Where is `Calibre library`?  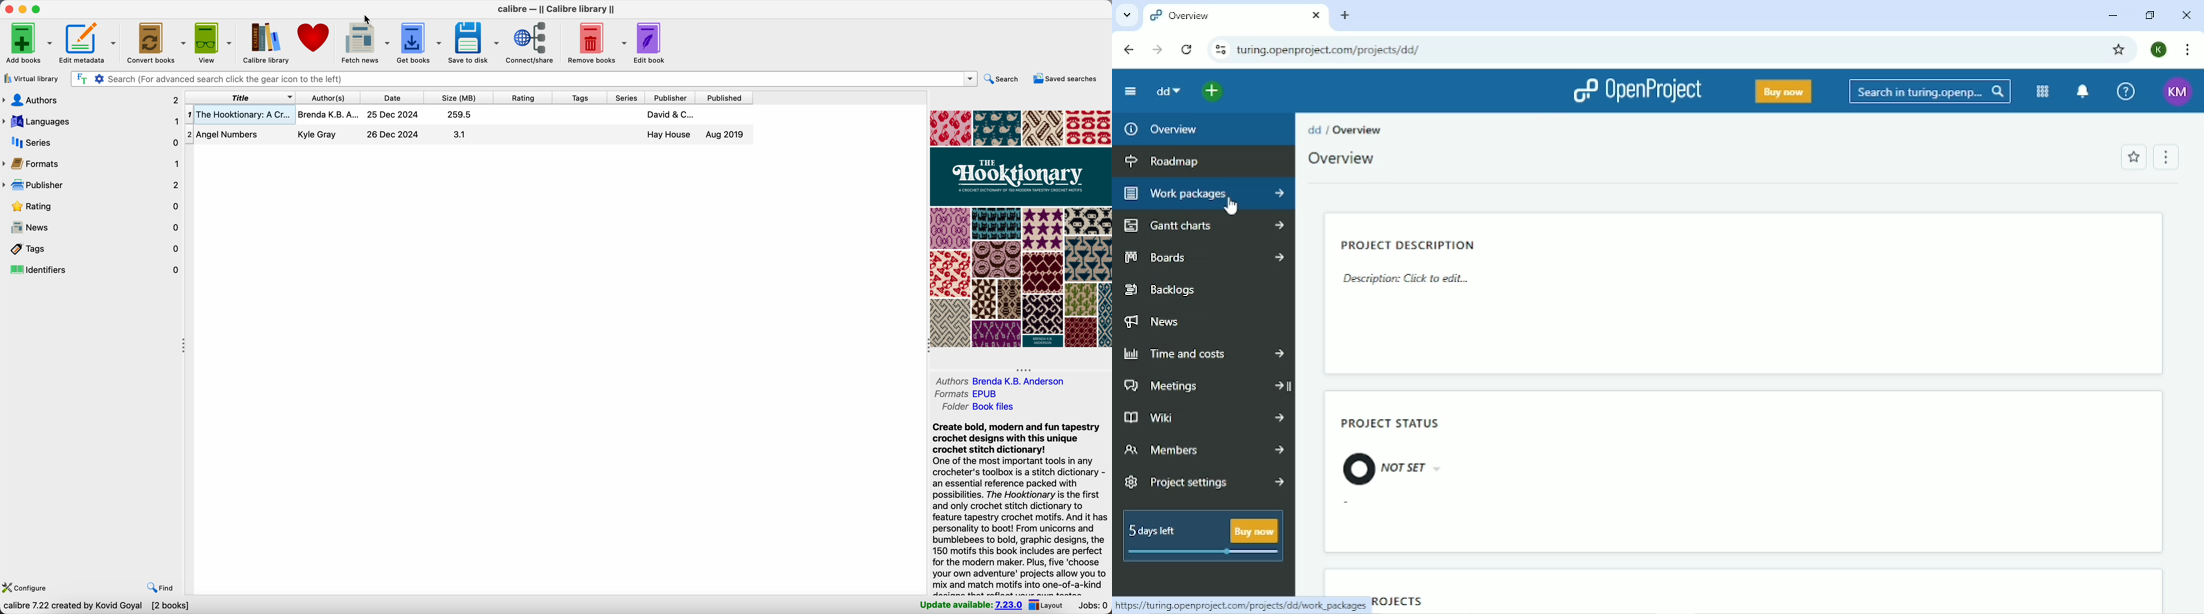 Calibre library is located at coordinates (265, 42).